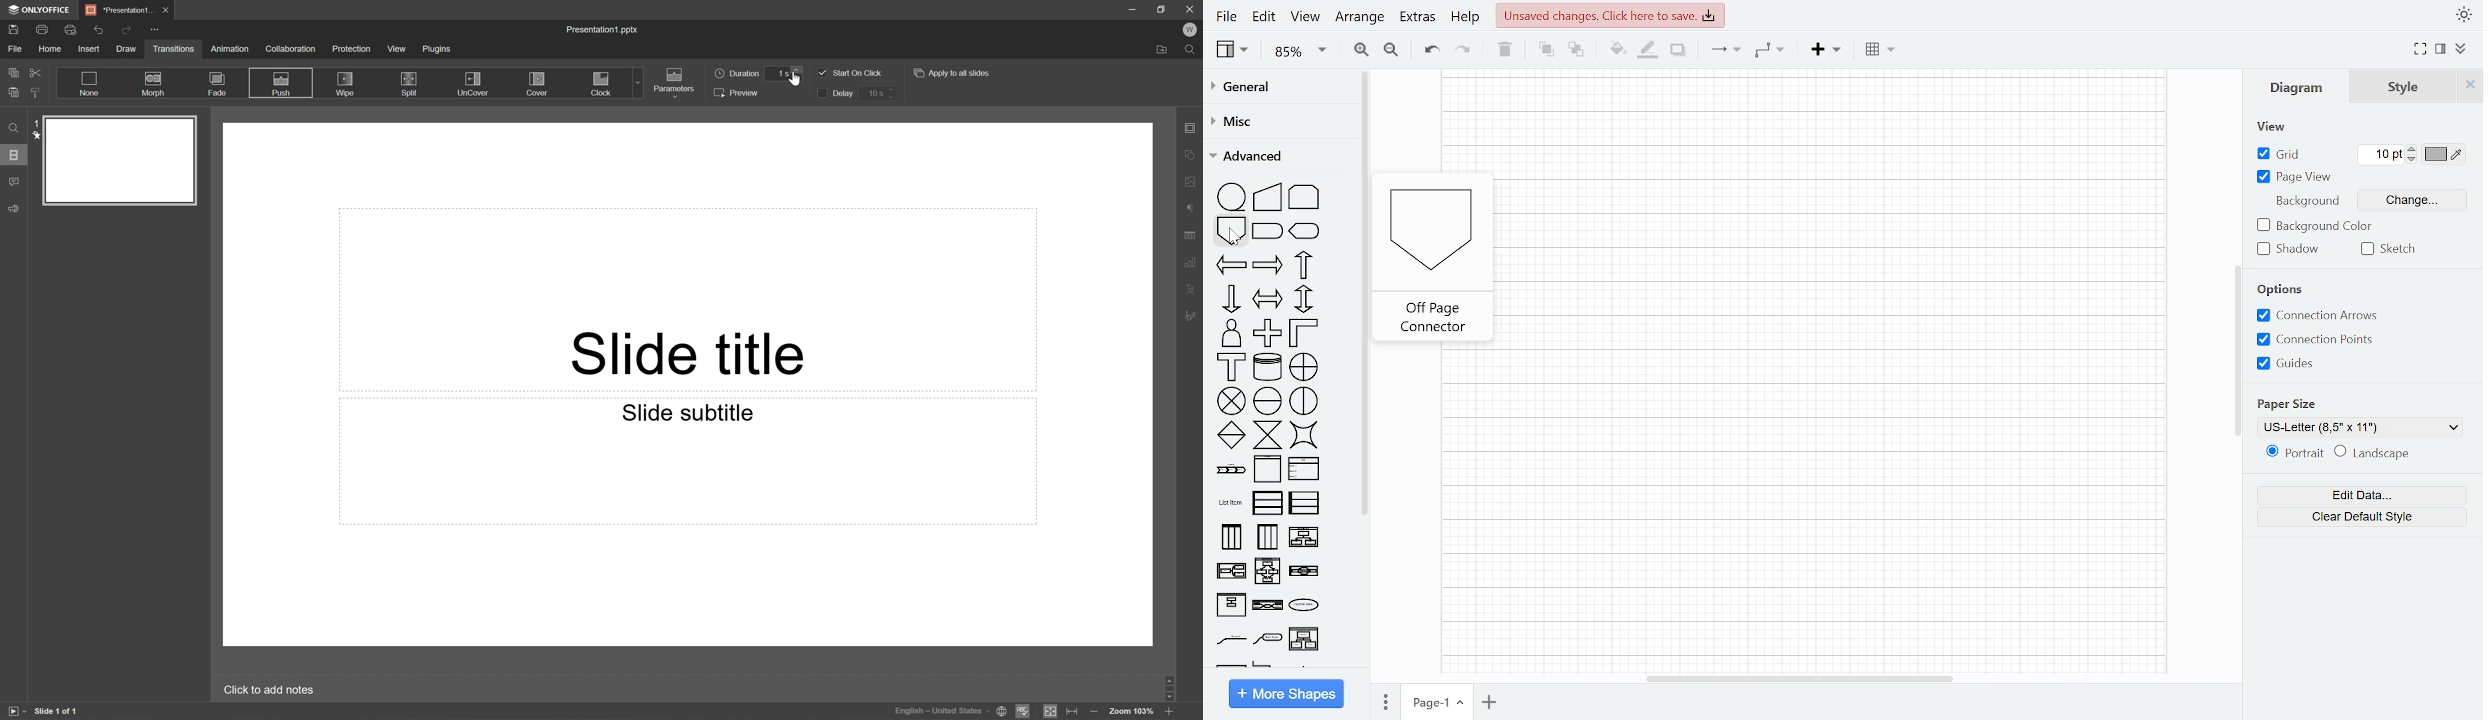  What do you see at coordinates (1192, 234) in the screenshot?
I see `Table settings` at bounding box center [1192, 234].